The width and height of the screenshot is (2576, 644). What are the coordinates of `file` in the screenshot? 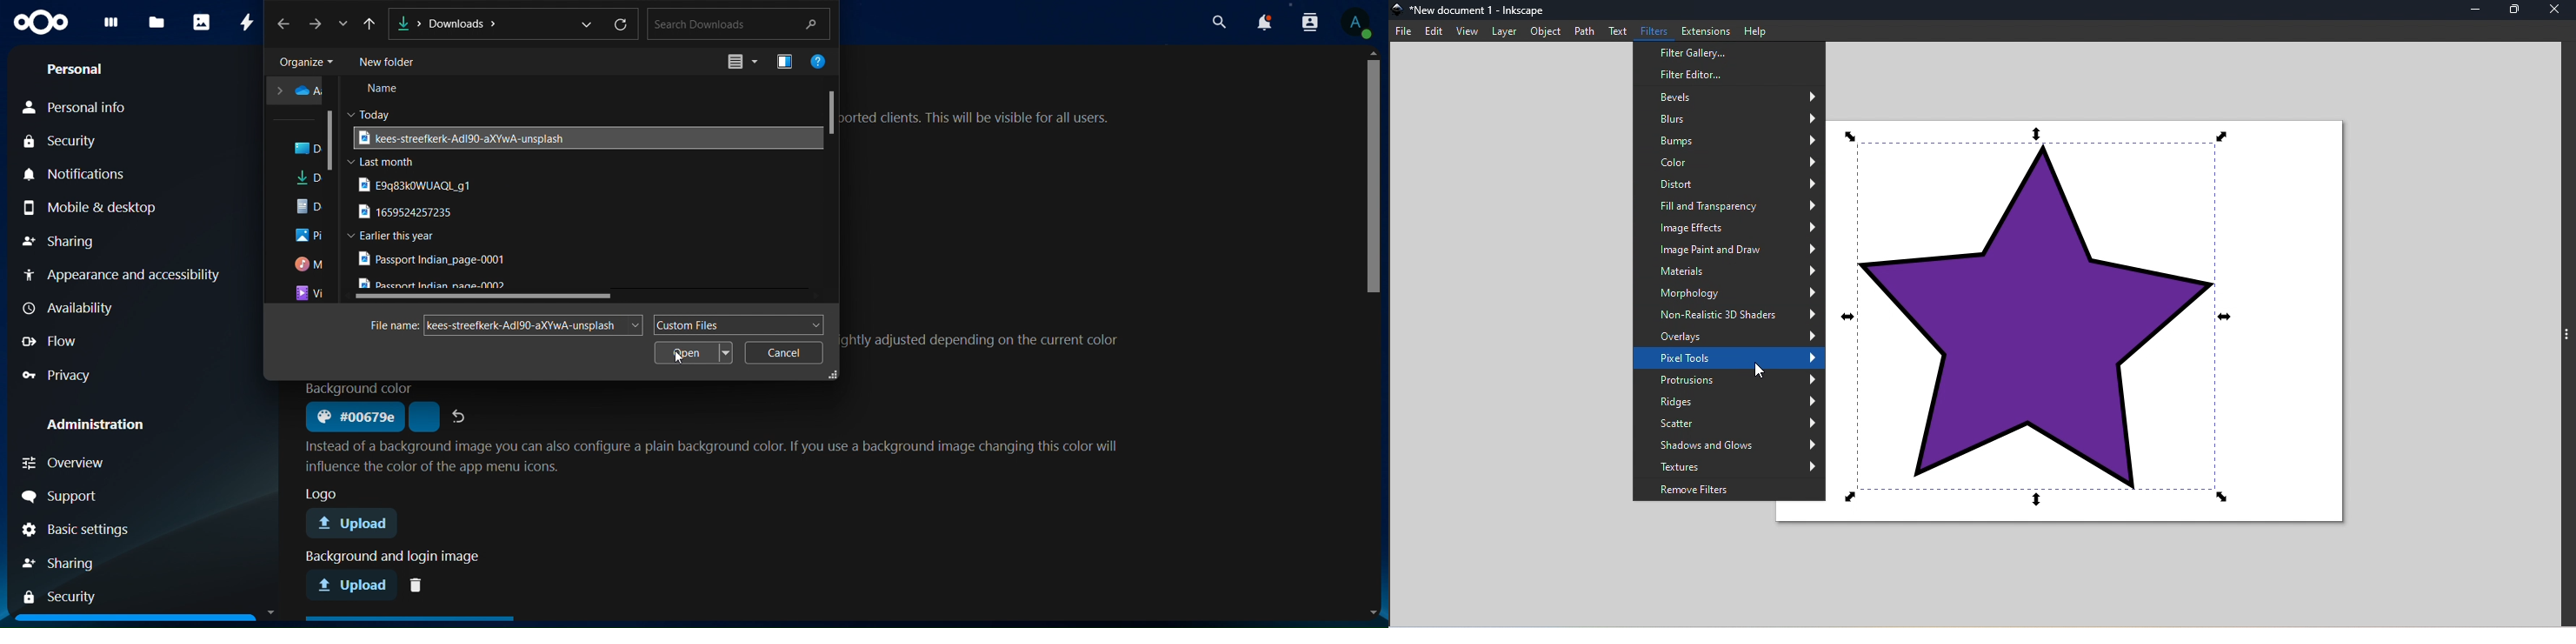 It's located at (435, 260).